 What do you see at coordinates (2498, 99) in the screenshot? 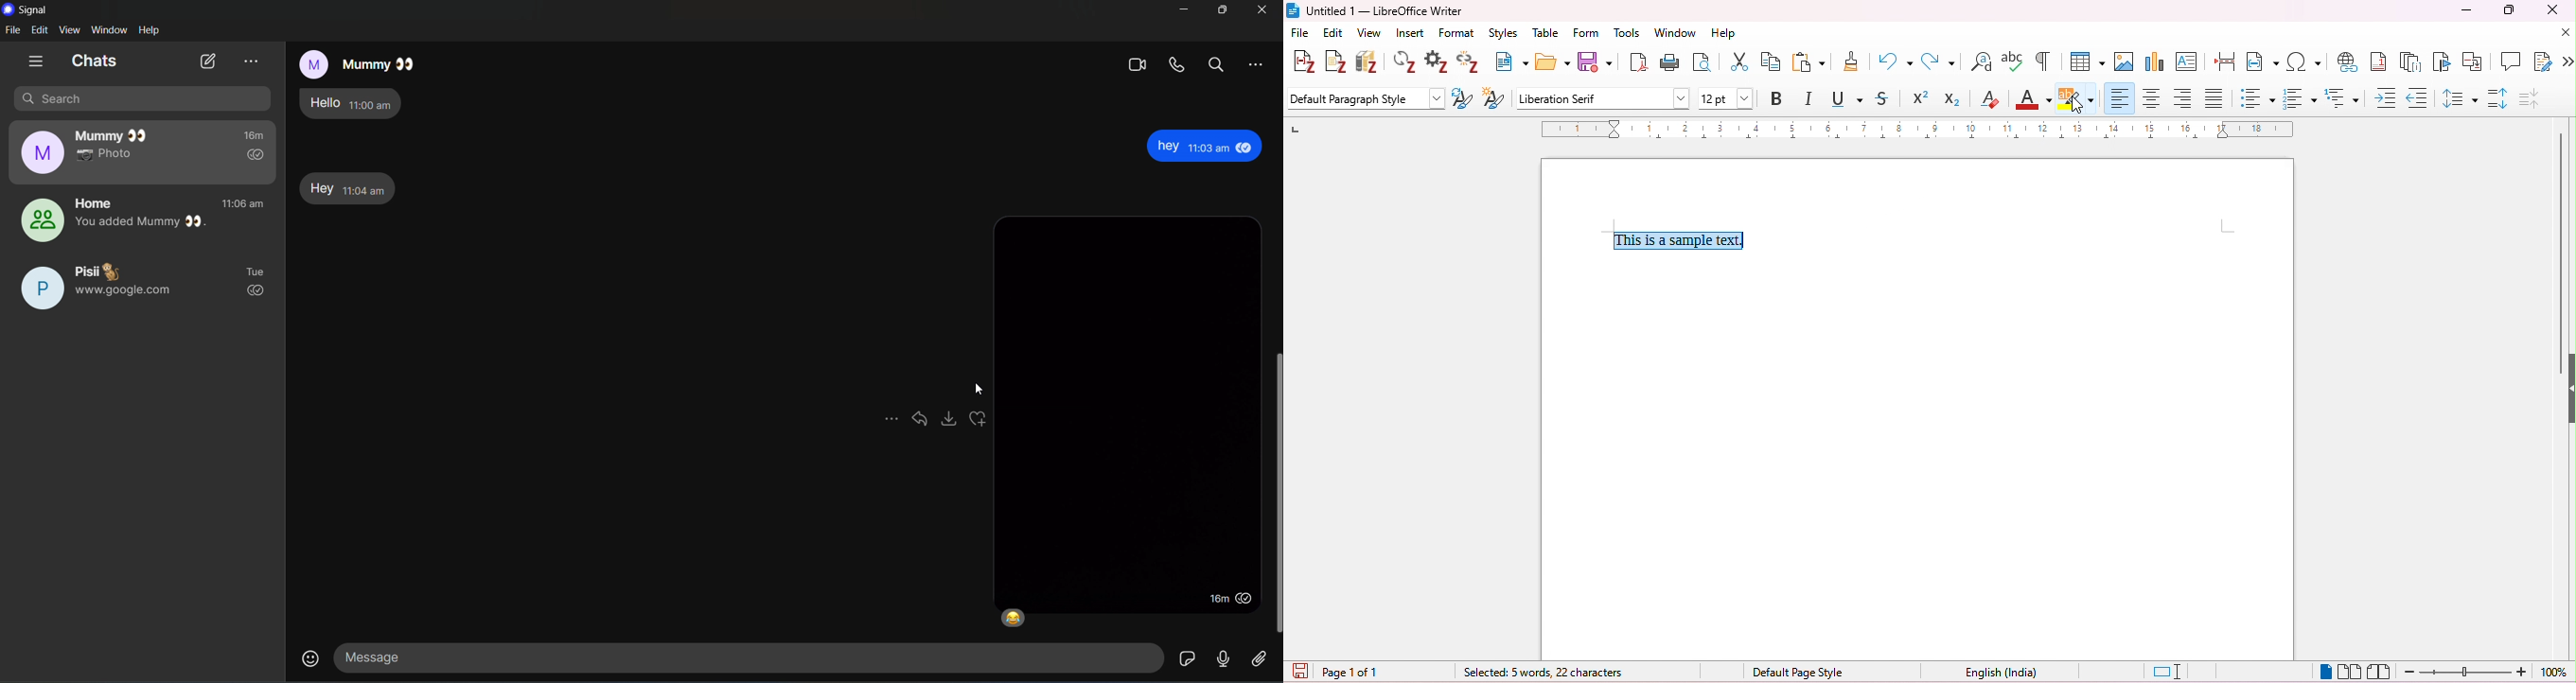
I see `increase paragraph spacing` at bounding box center [2498, 99].